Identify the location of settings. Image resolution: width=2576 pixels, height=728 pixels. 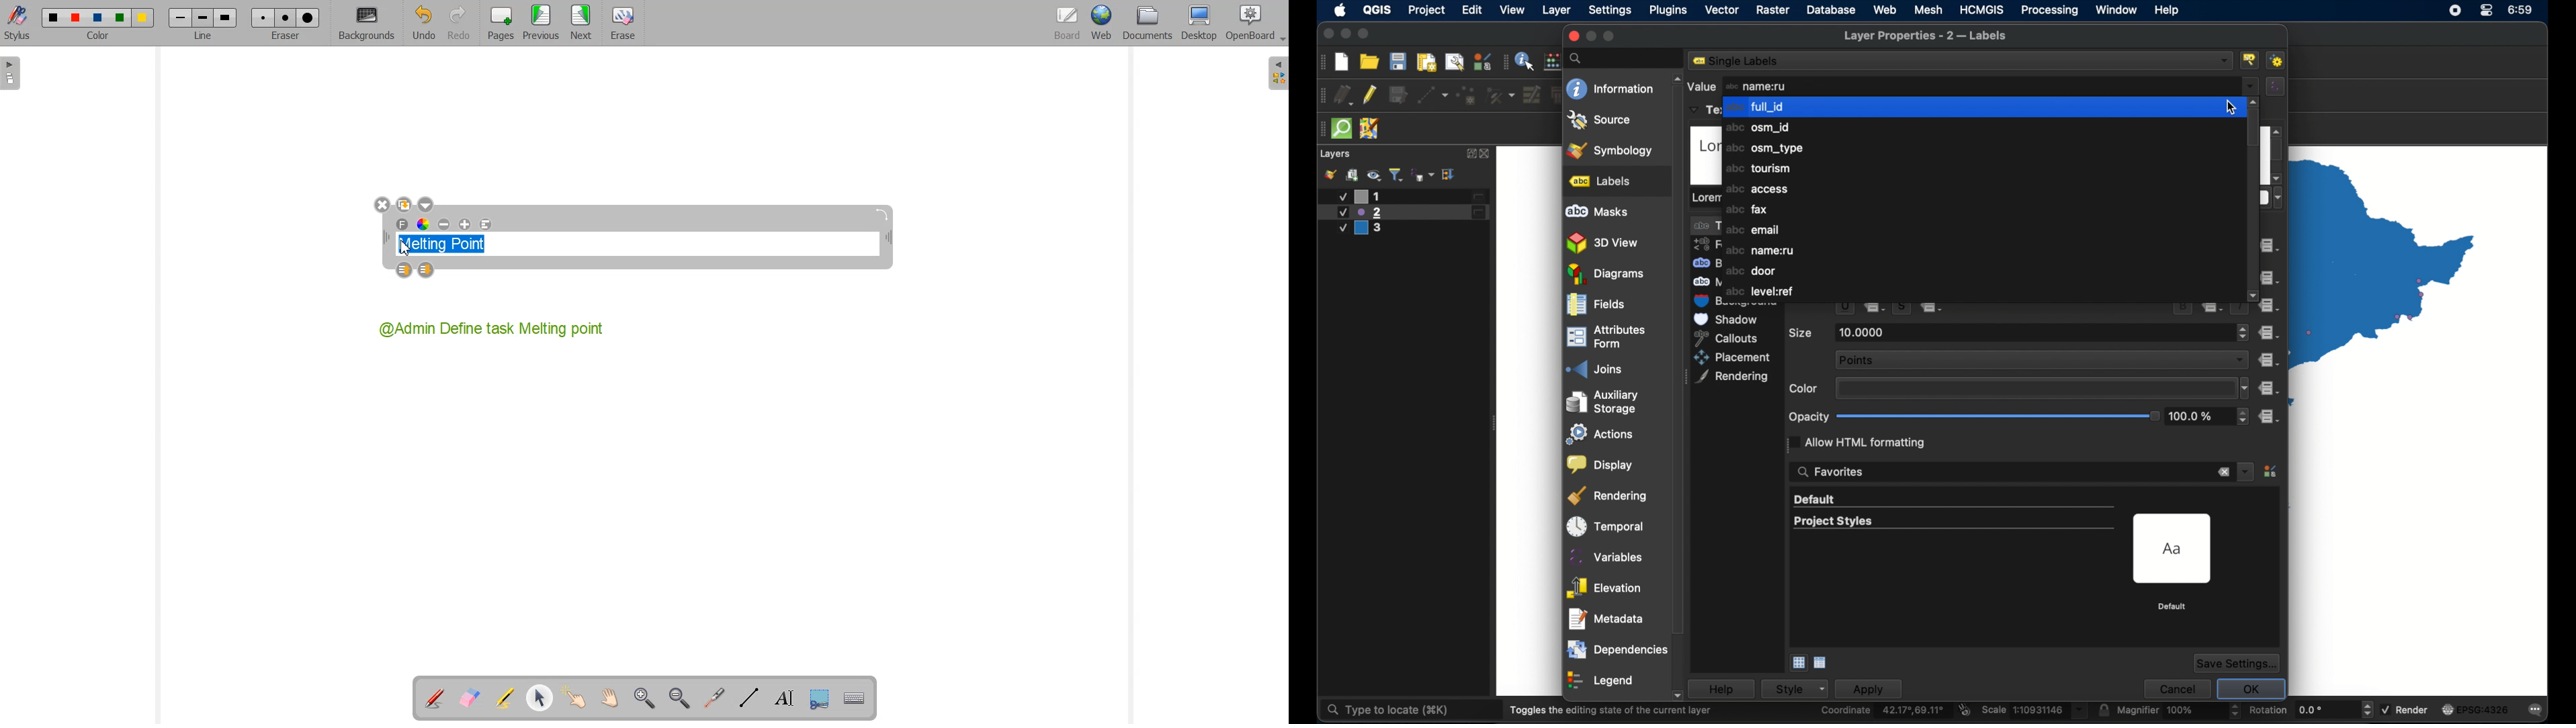
(1610, 11).